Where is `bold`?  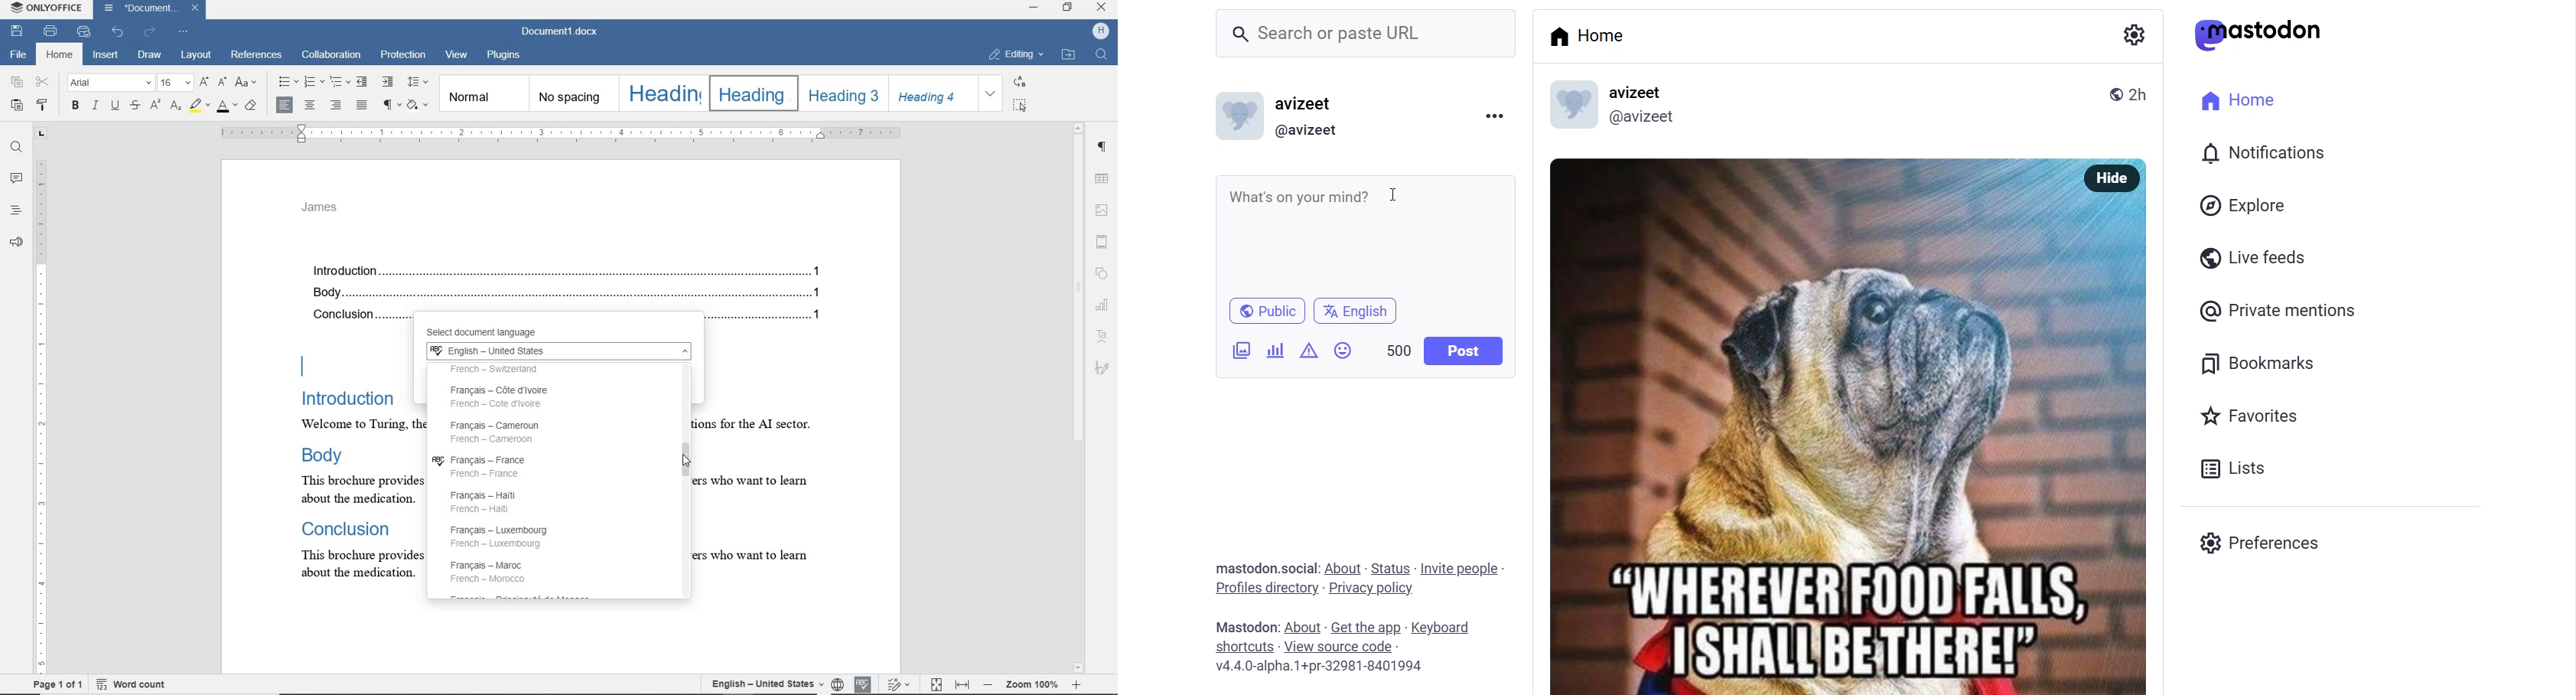
bold is located at coordinates (75, 107).